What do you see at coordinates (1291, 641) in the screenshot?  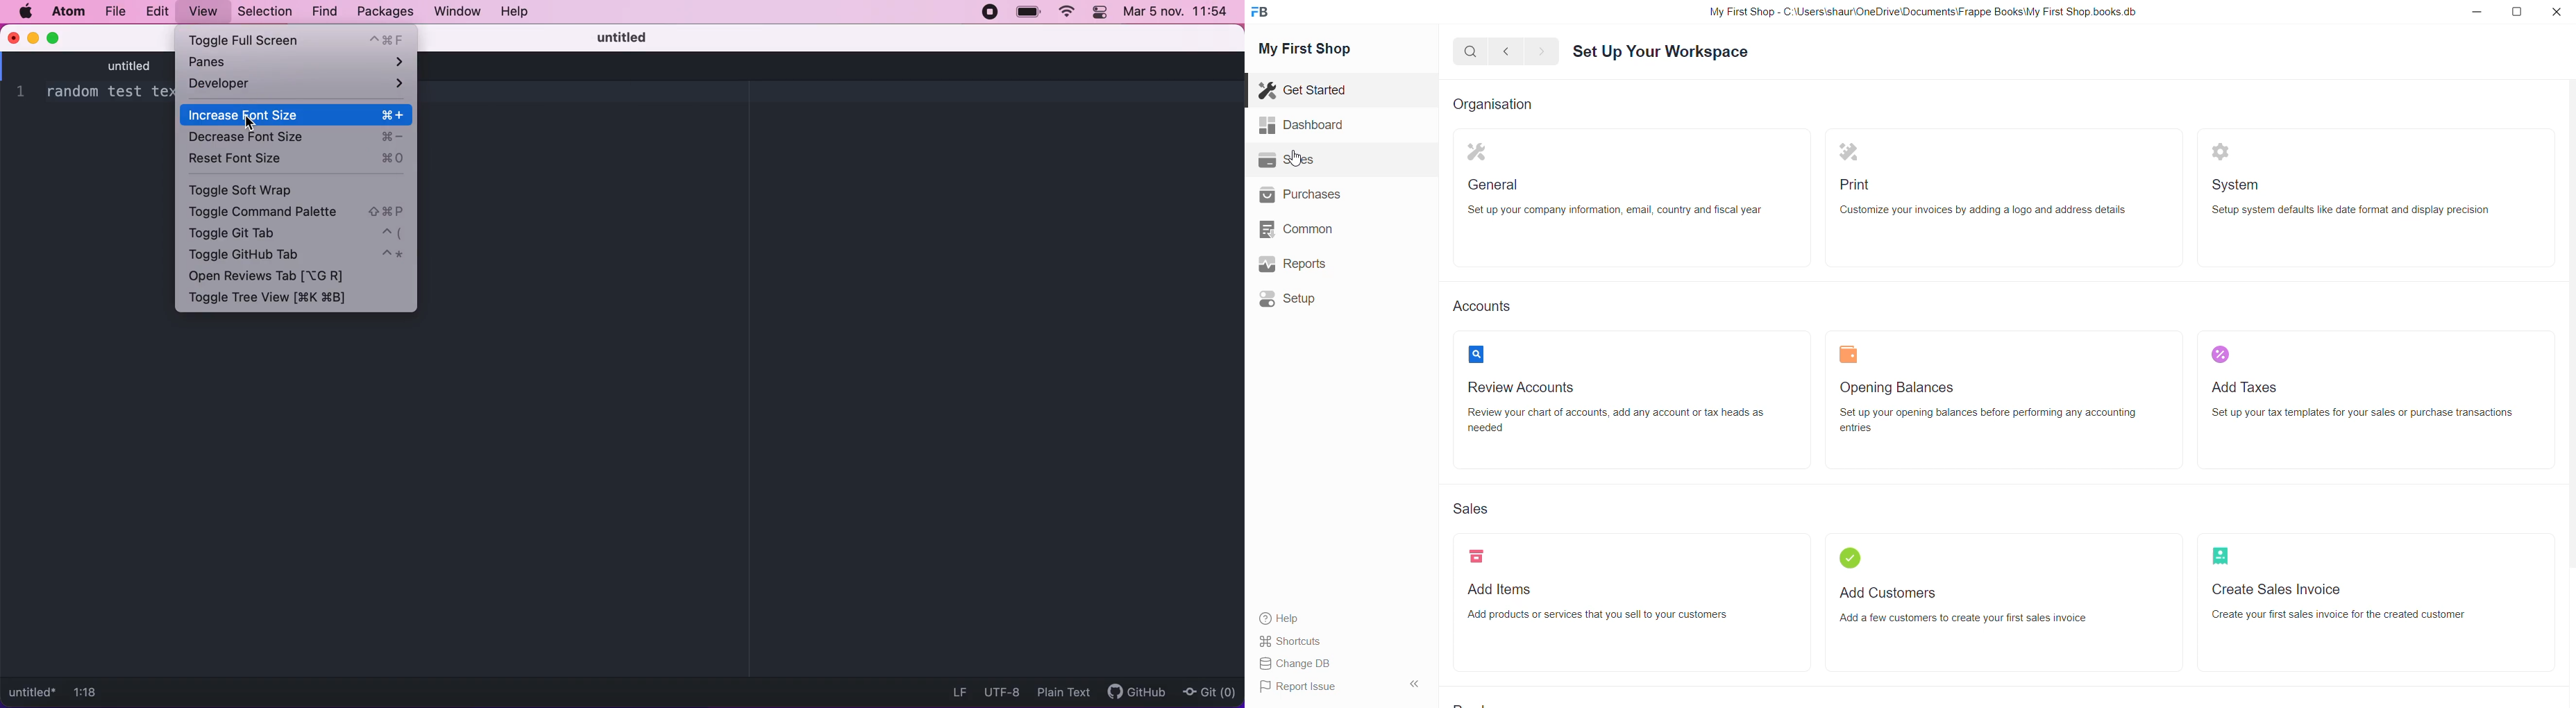 I see `Shortcuts` at bounding box center [1291, 641].